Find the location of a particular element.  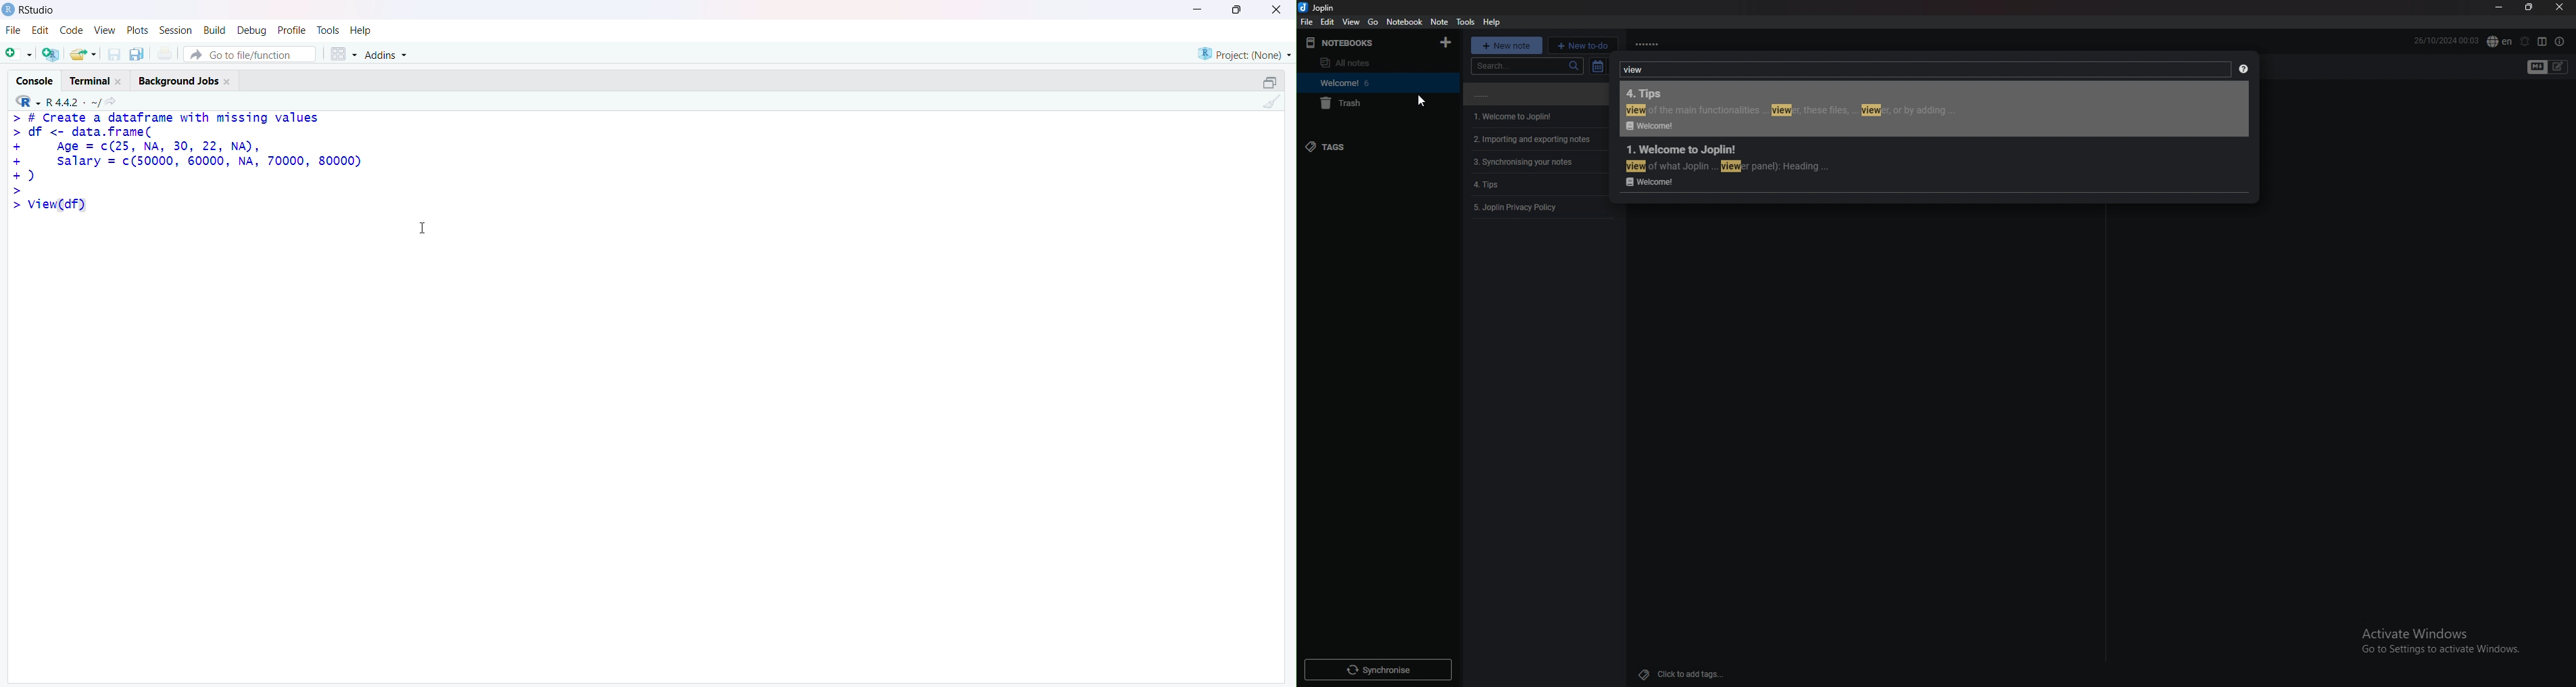

File is located at coordinates (12, 30).